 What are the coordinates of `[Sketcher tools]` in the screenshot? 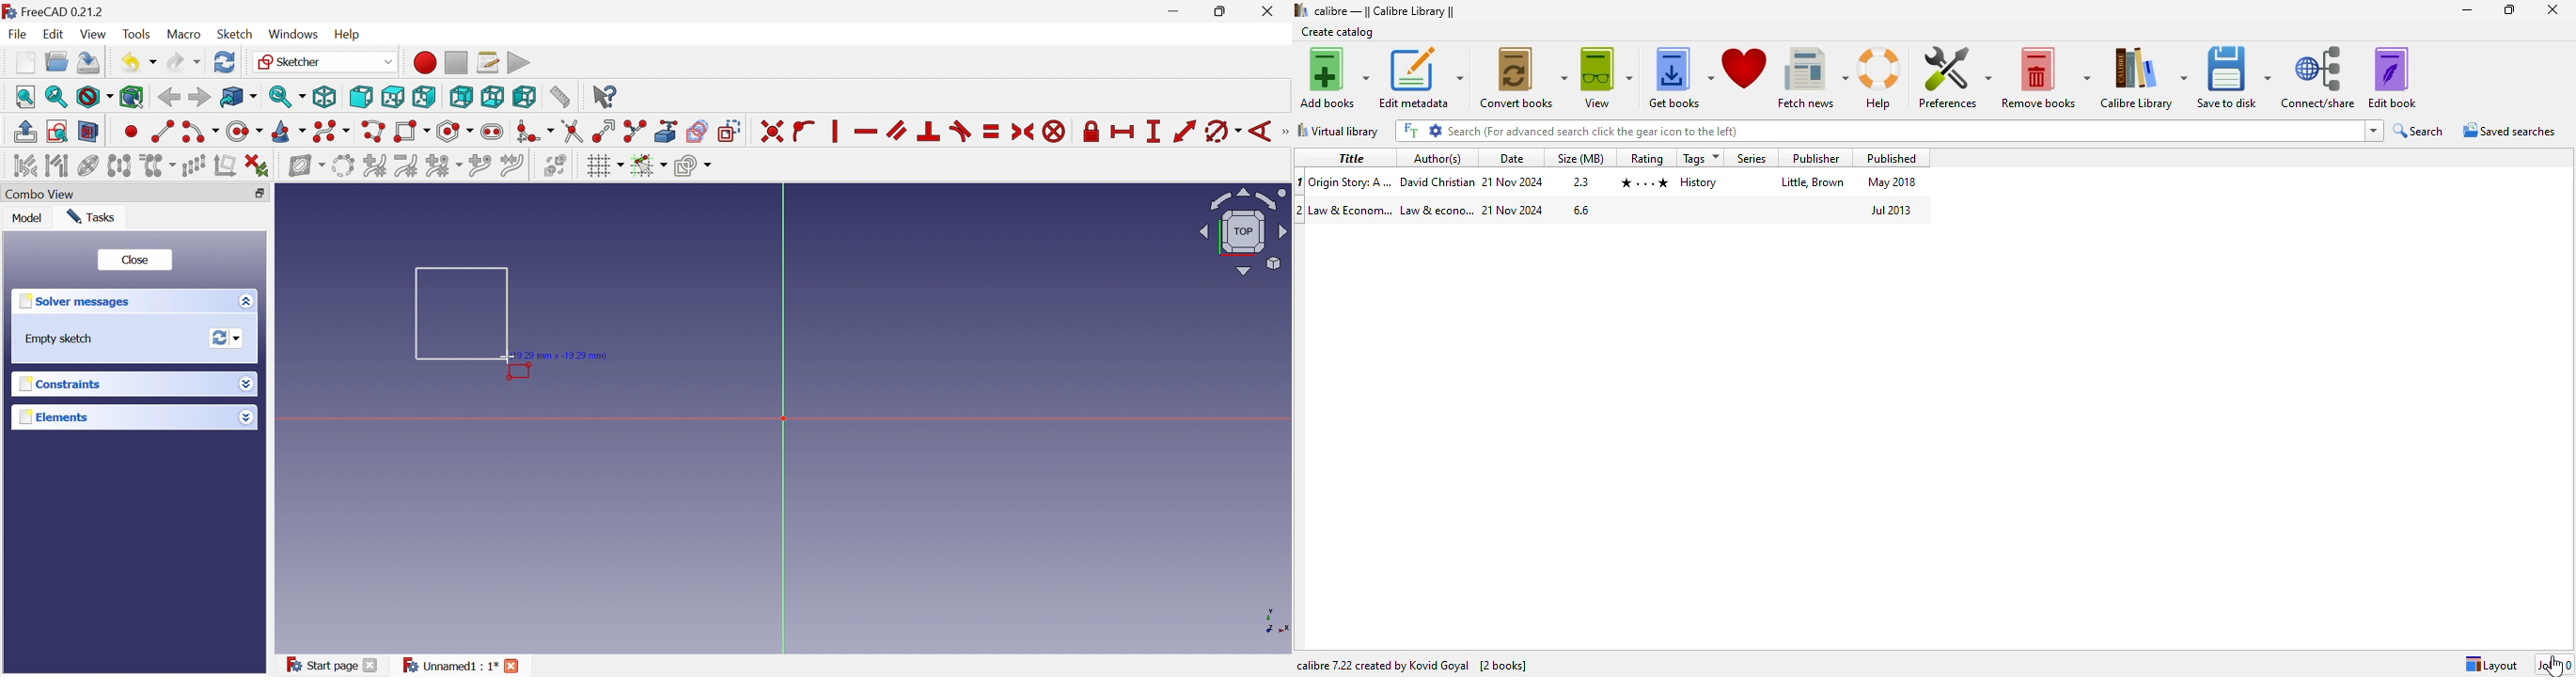 It's located at (1284, 133).